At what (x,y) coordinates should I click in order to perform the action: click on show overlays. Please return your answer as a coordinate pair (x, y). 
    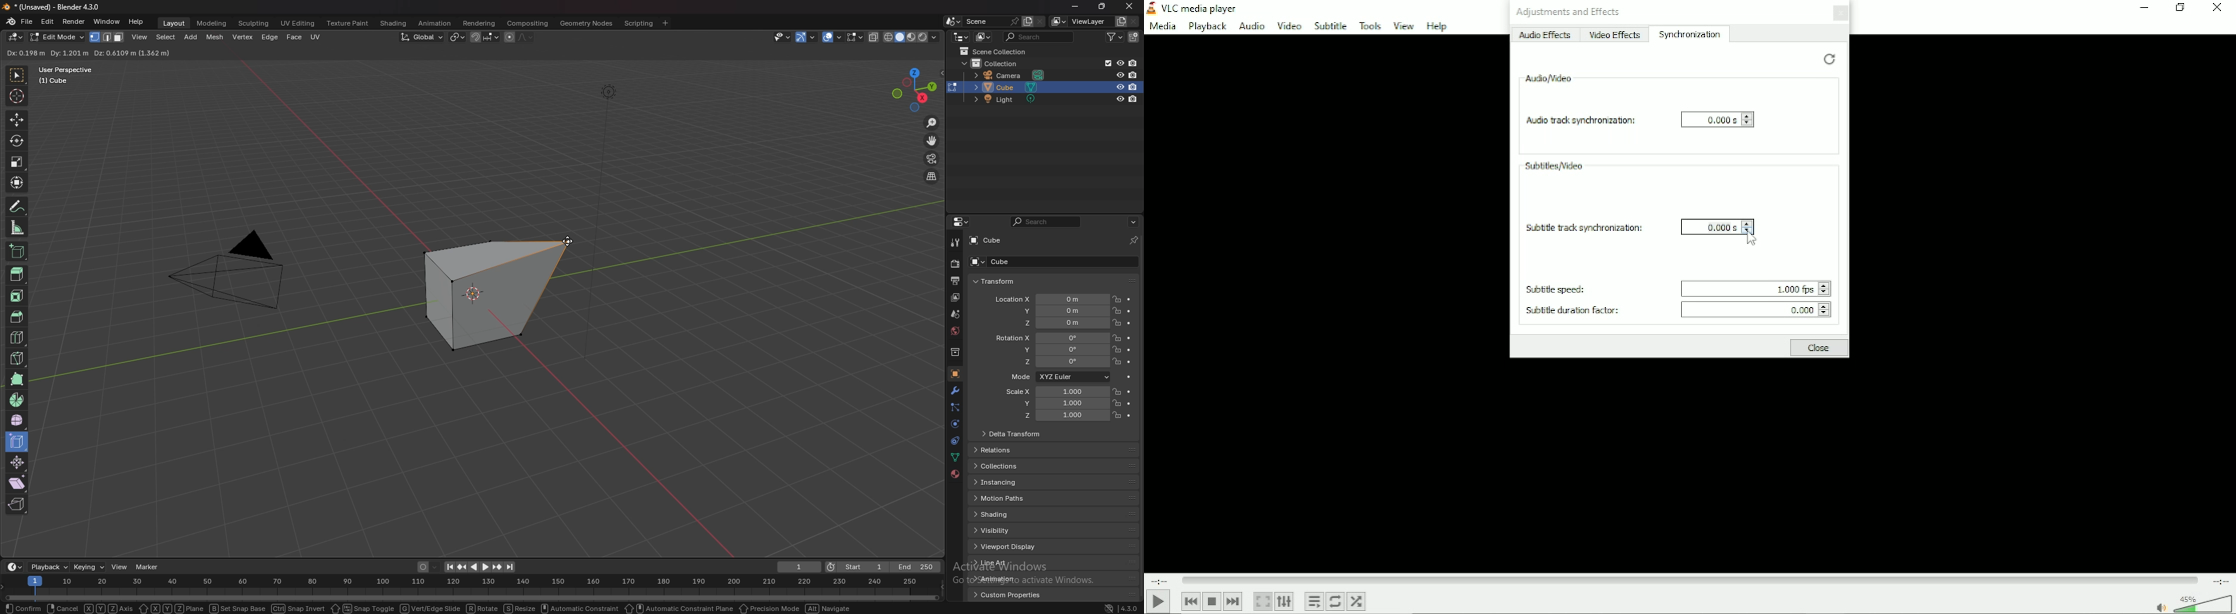
    Looking at the image, I should click on (854, 37).